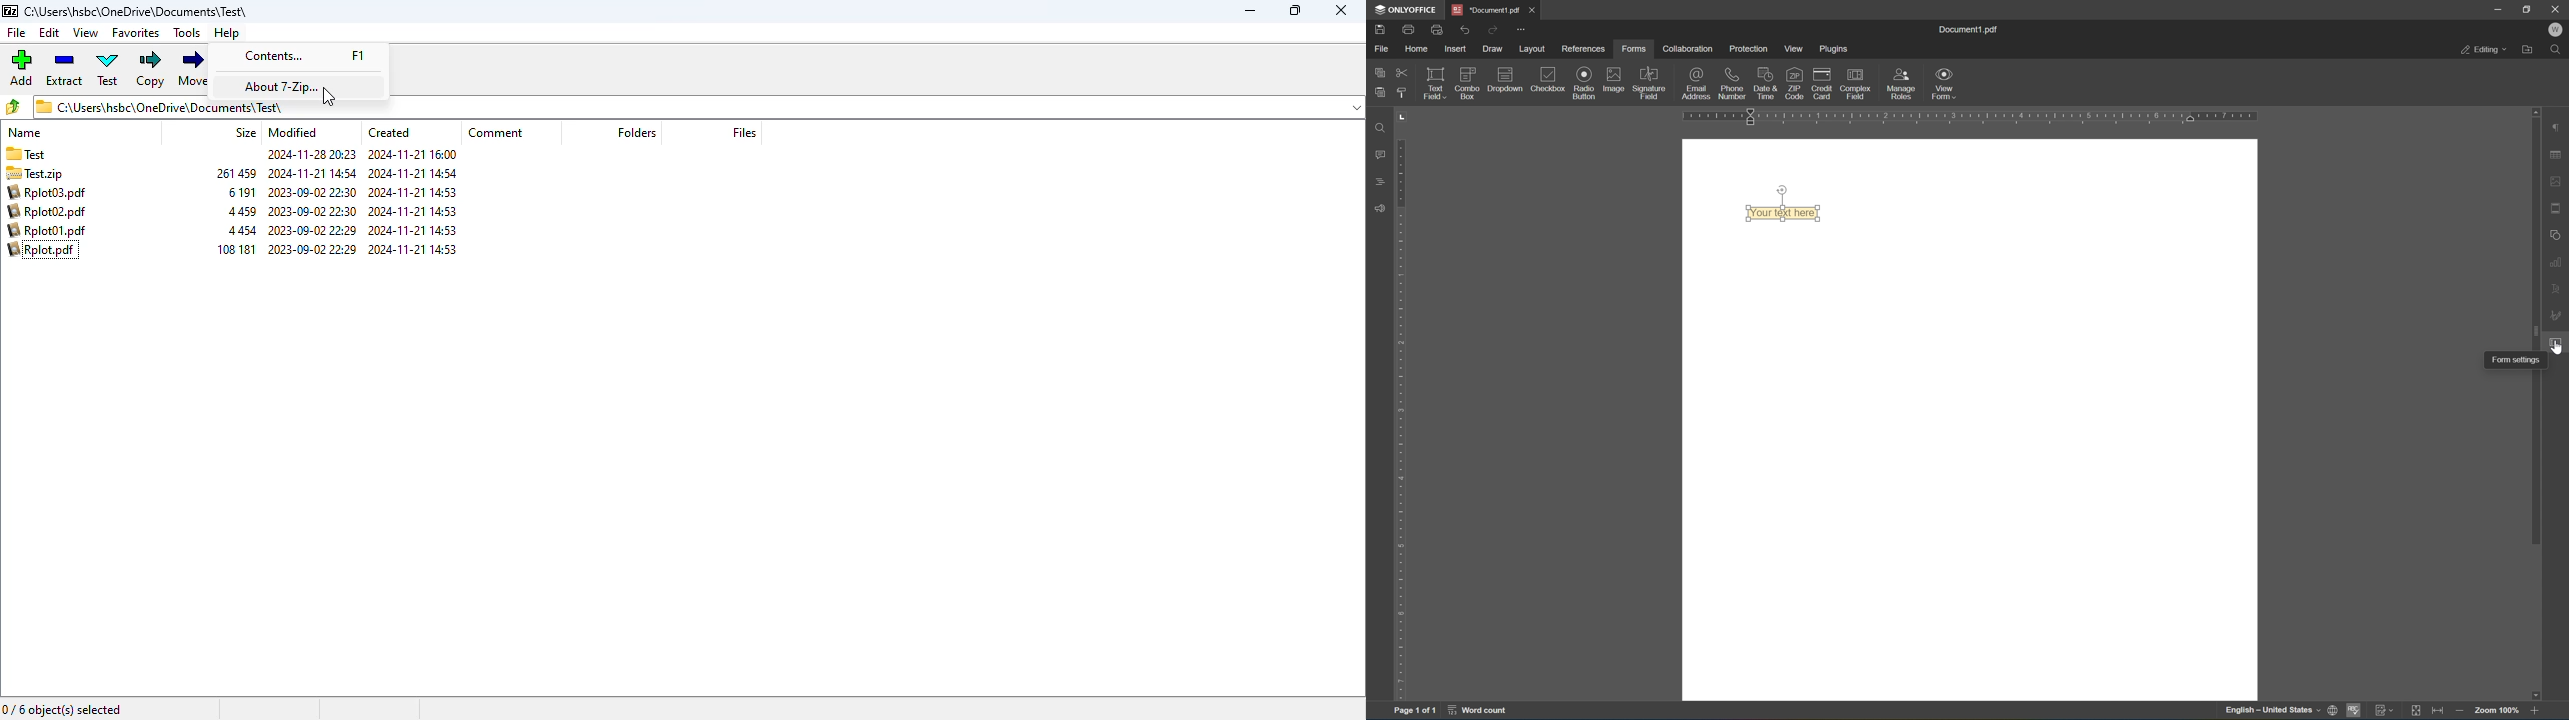 The image size is (2576, 728). What do you see at coordinates (2330, 709) in the screenshot?
I see `print` at bounding box center [2330, 709].